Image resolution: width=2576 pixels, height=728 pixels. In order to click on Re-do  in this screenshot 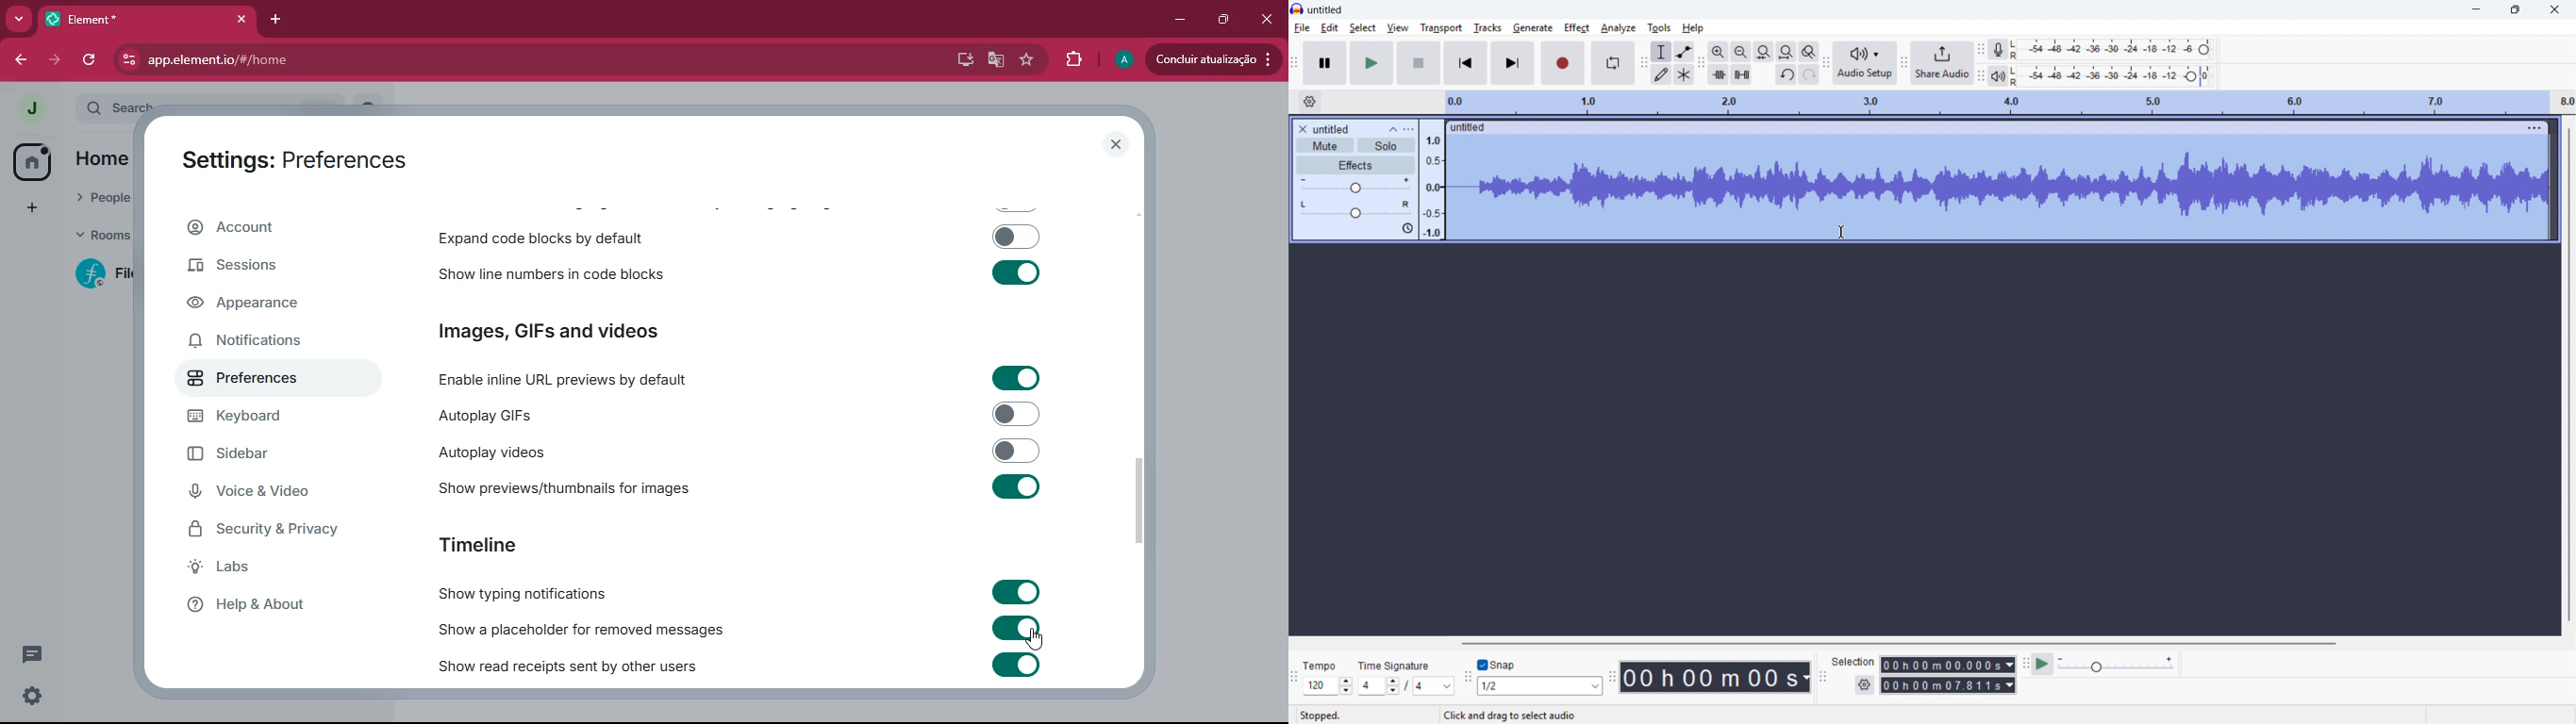, I will do `click(1809, 74)`.